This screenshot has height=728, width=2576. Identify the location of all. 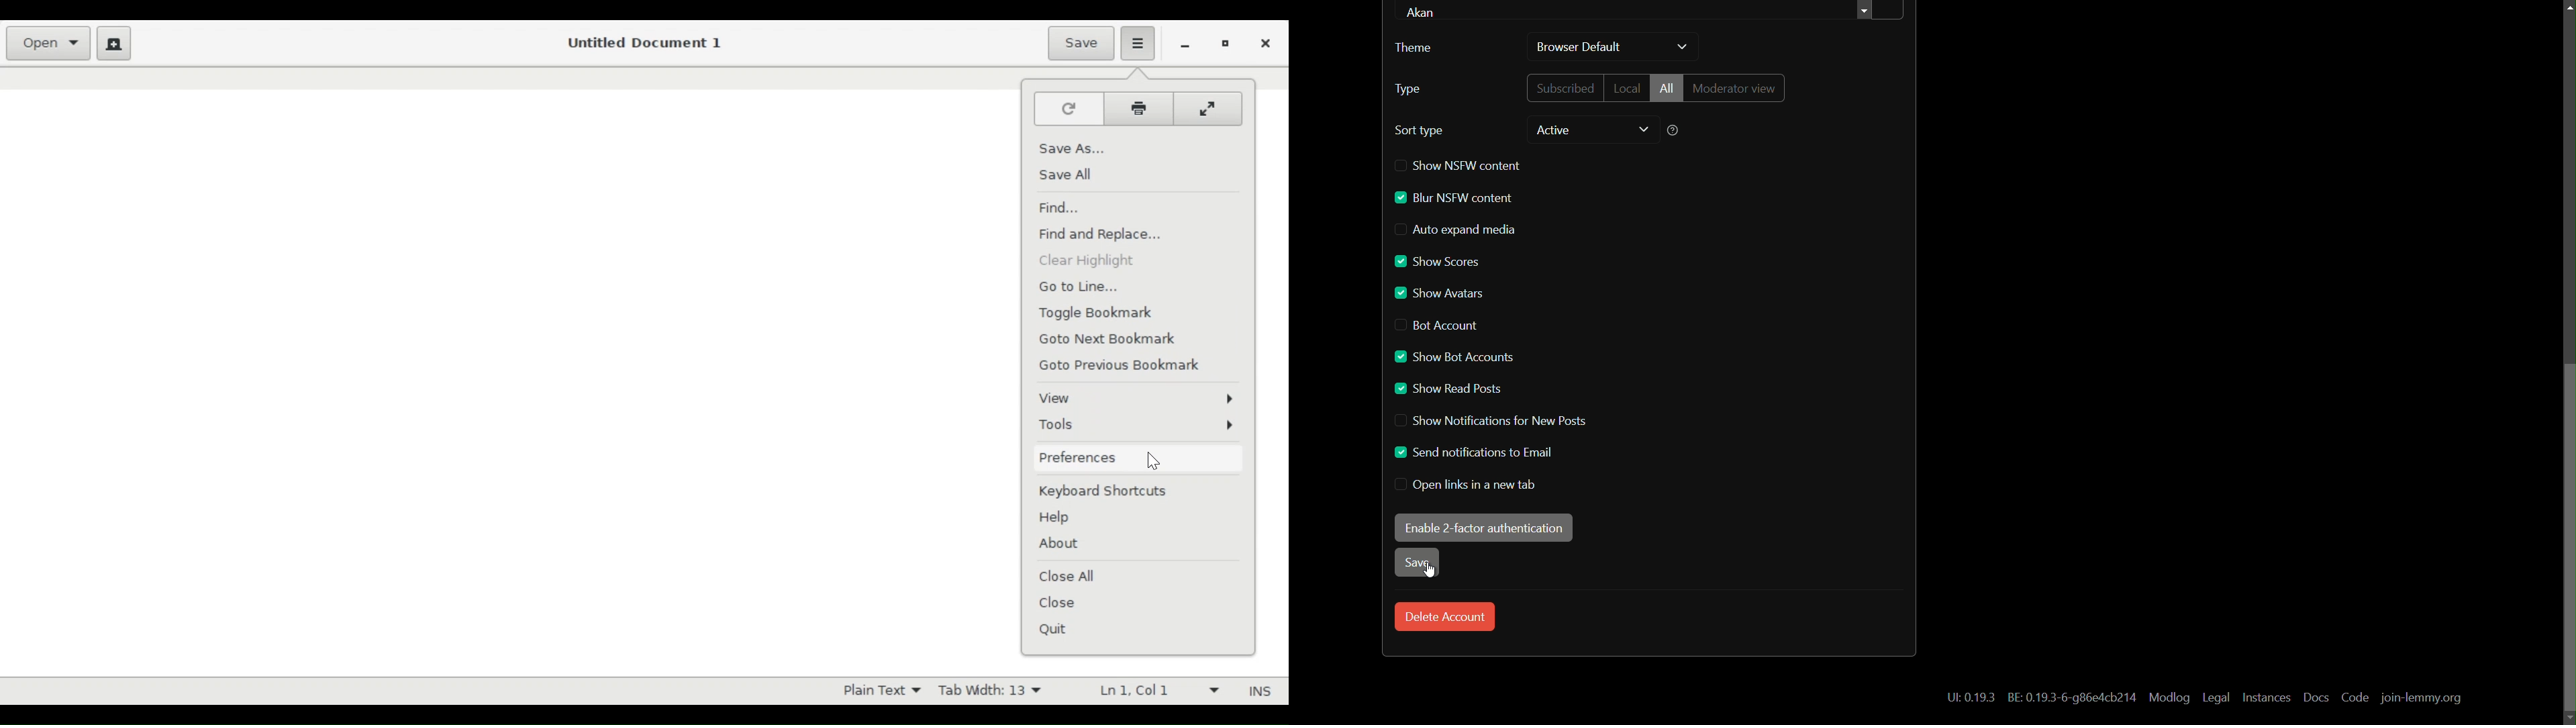
(1666, 88).